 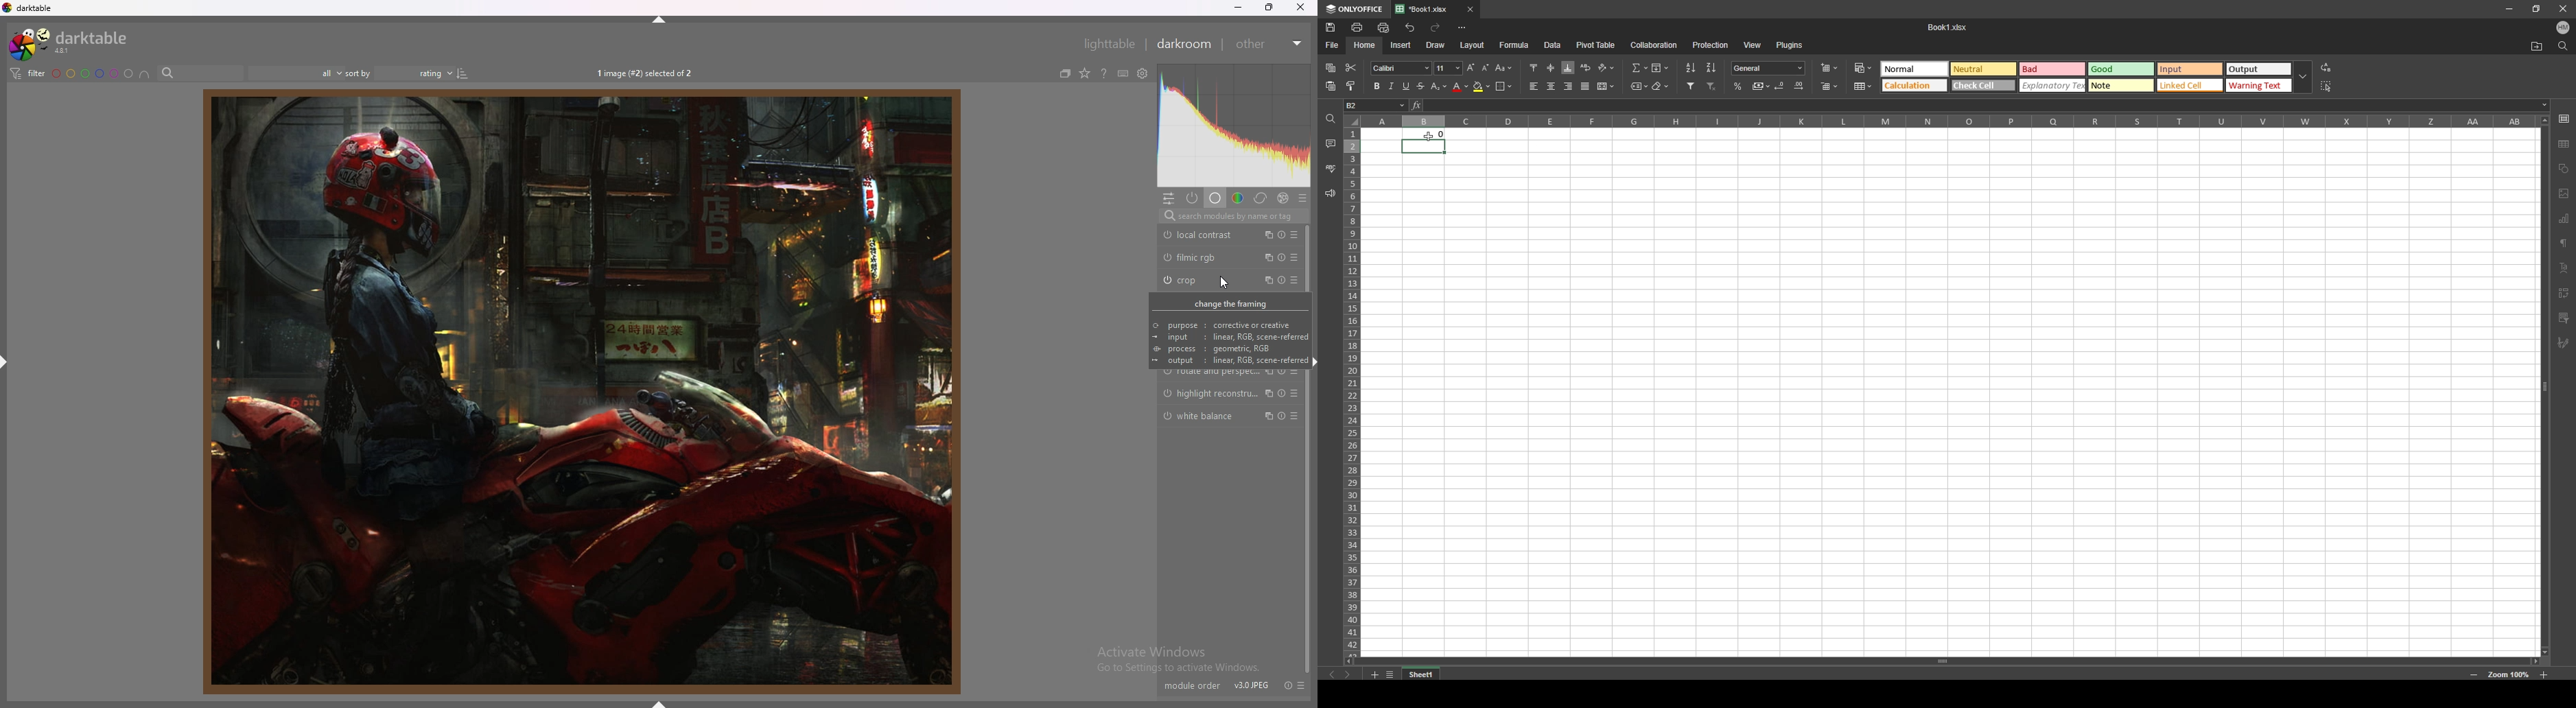 I want to click on column, so click(x=1948, y=122).